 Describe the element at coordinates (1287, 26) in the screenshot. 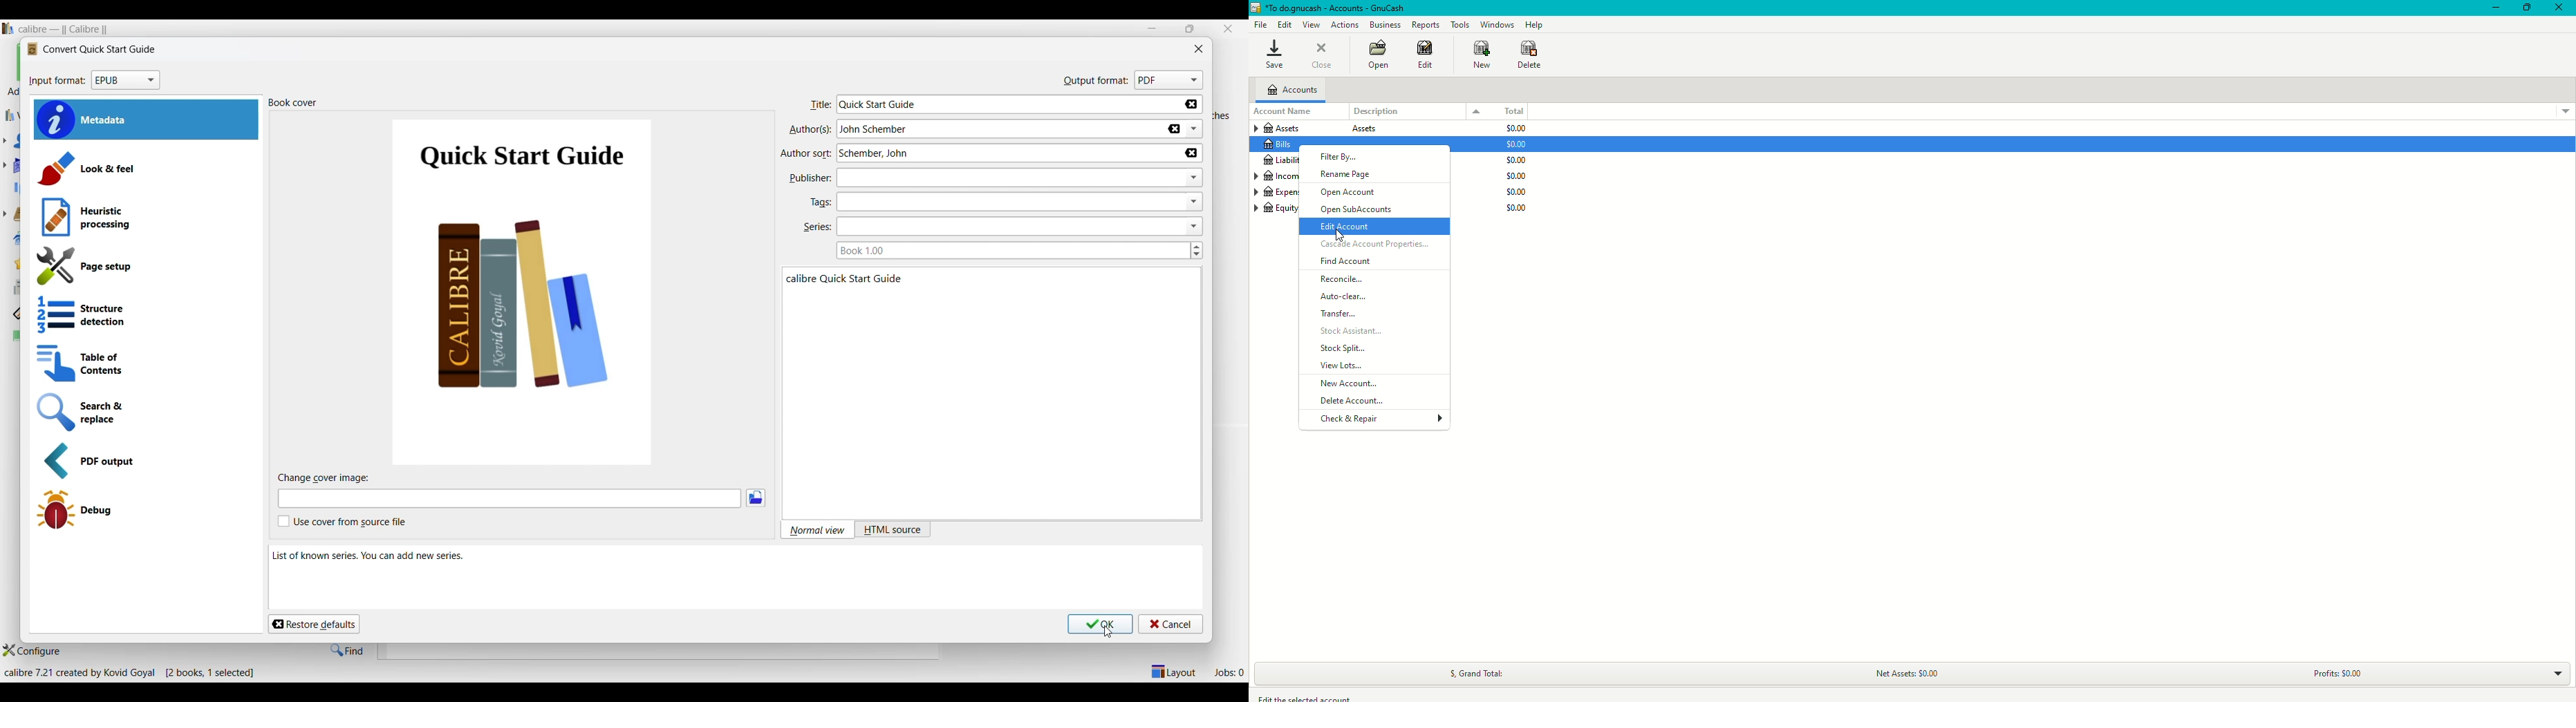

I see `Edit` at that location.